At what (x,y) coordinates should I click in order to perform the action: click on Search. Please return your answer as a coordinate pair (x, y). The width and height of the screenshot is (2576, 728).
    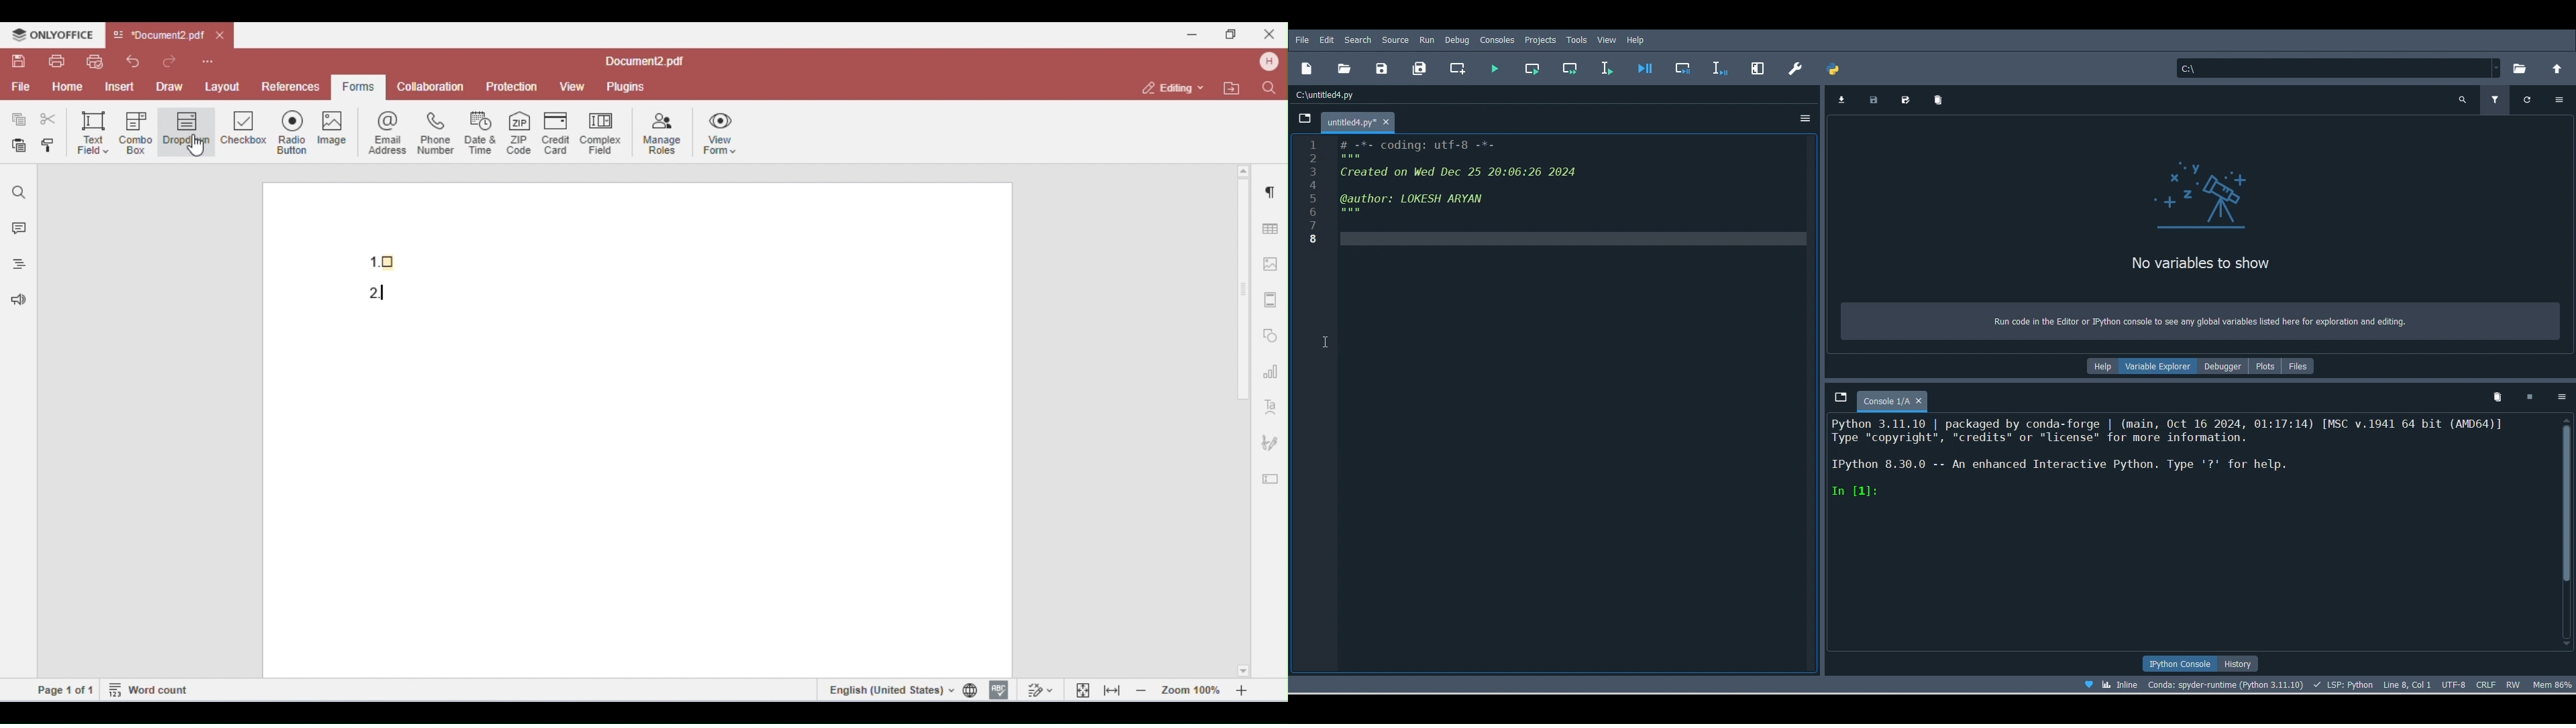
    Looking at the image, I should click on (1358, 38).